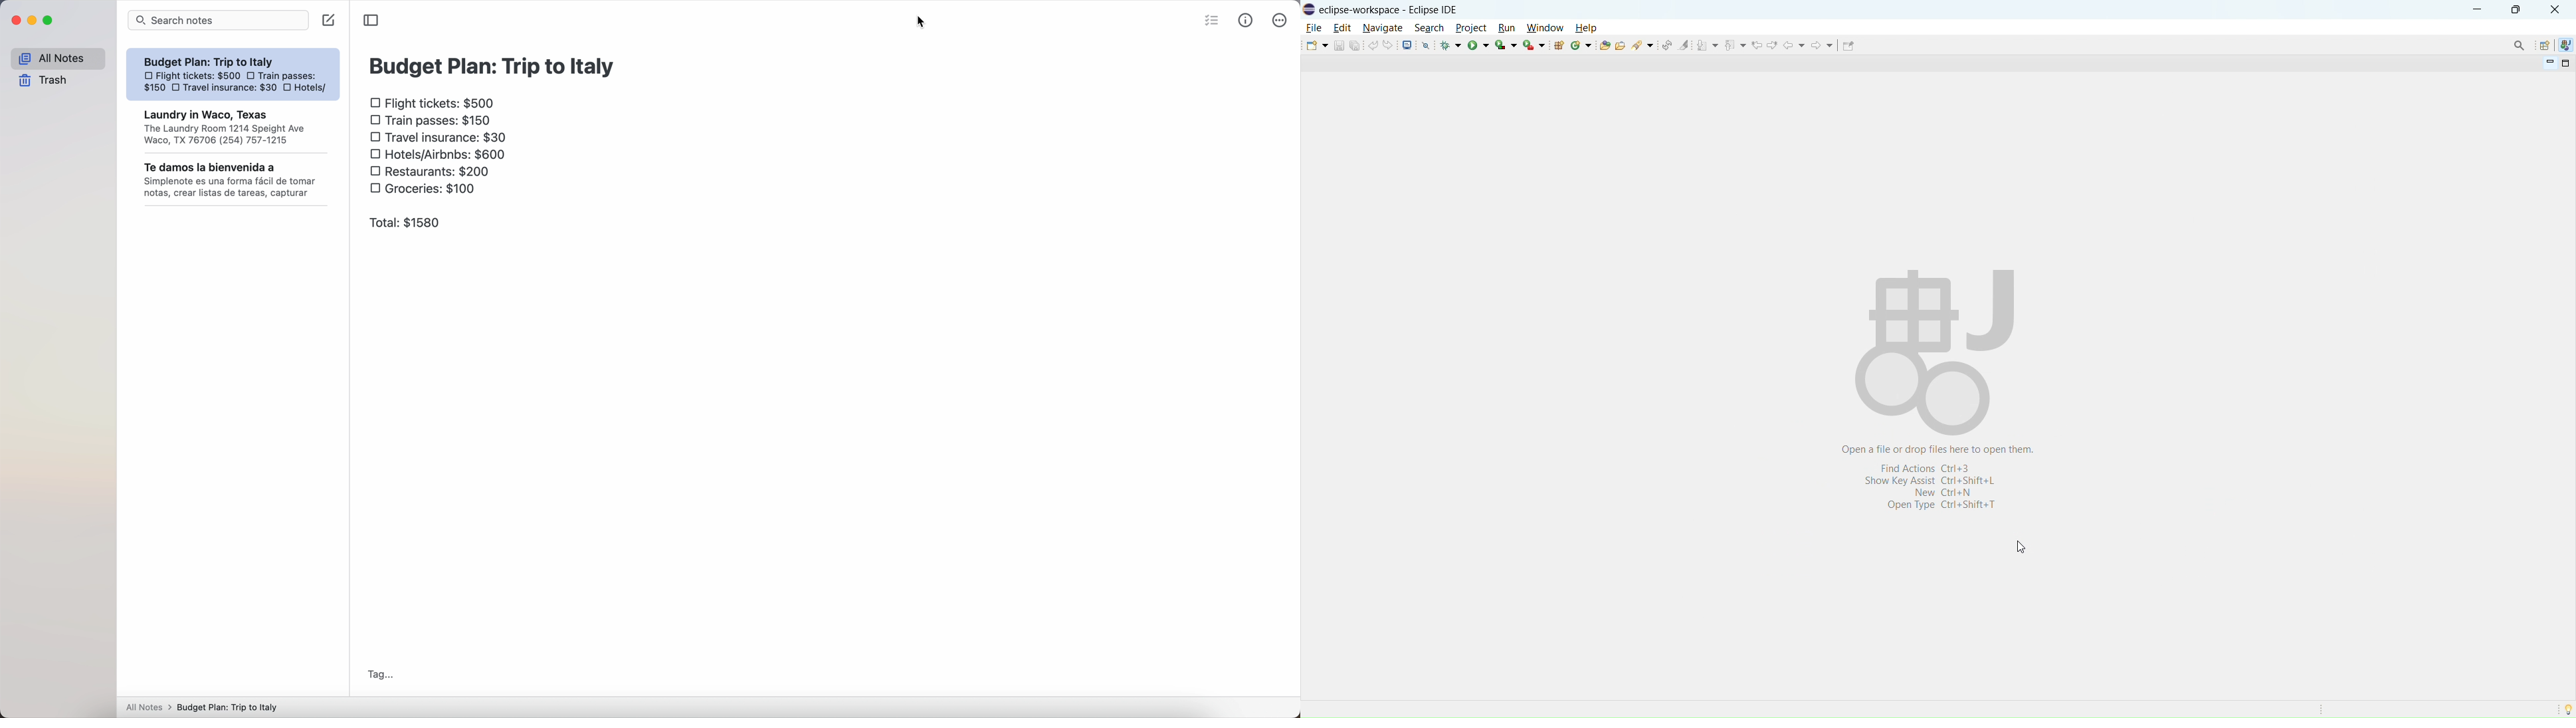 Image resolution: width=2576 pixels, height=728 pixels. Describe the element at coordinates (1214, 19) in the screenshot. I see `check list` at that location.